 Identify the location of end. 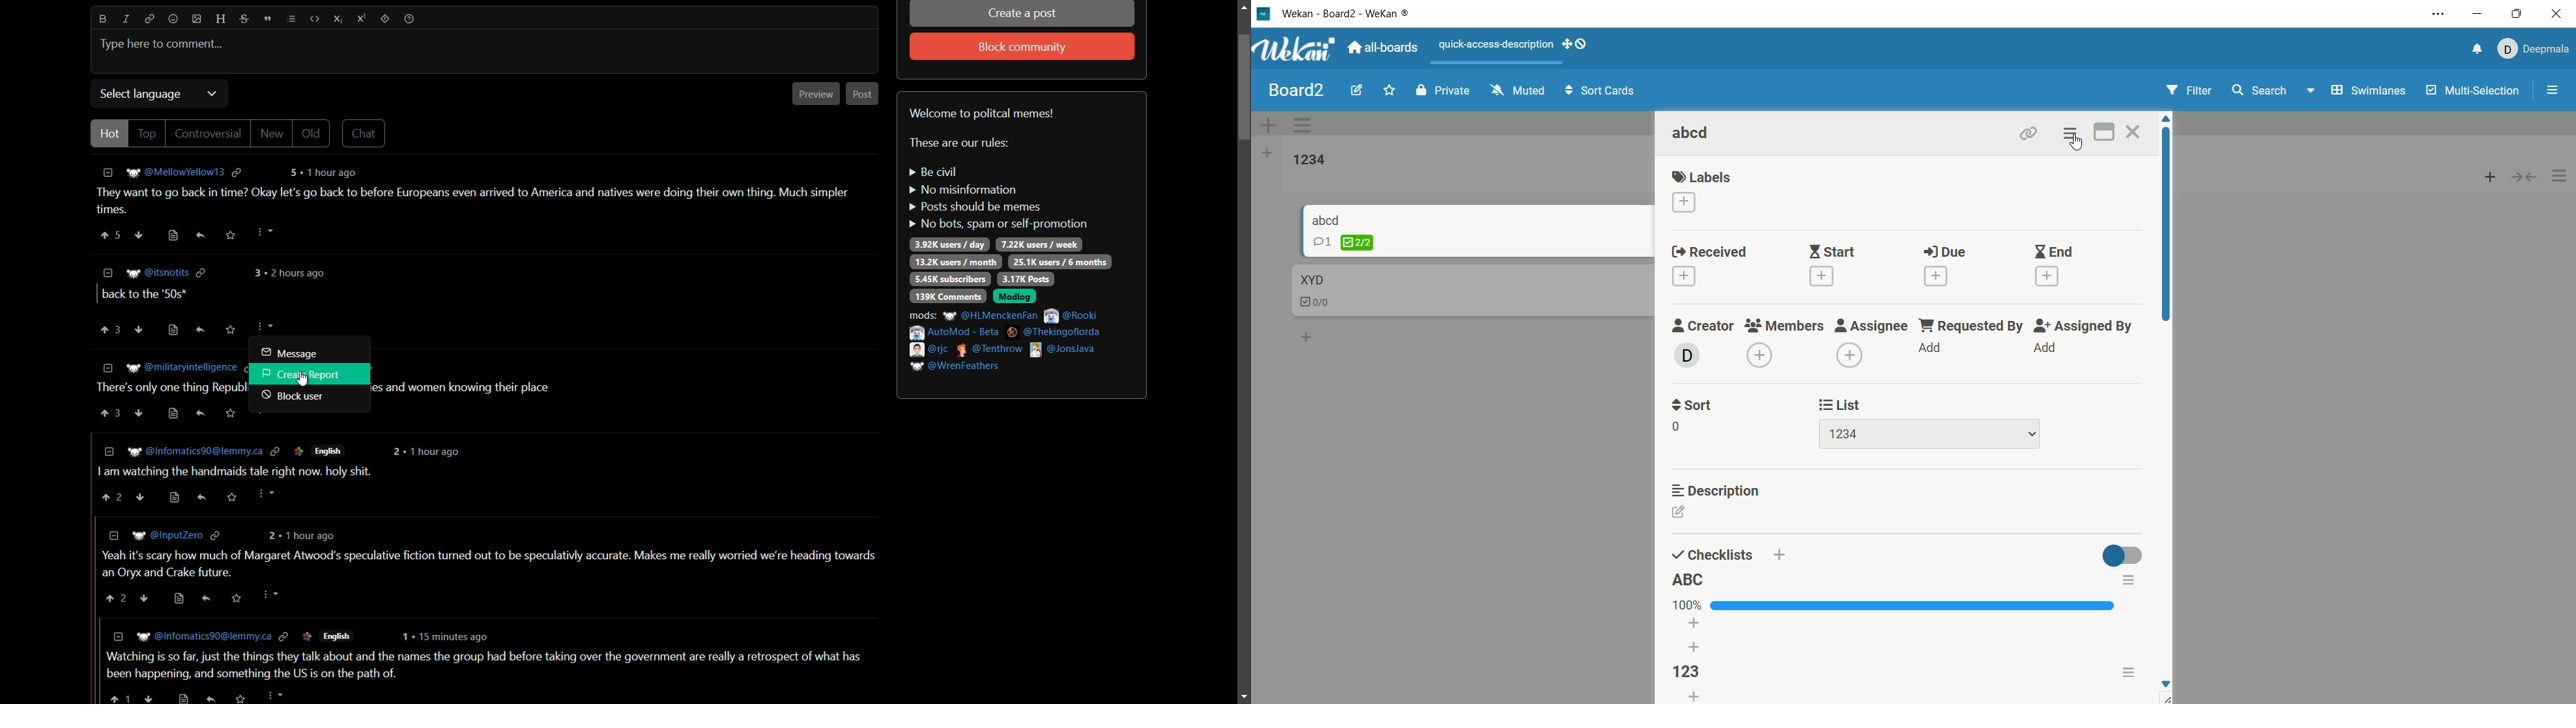
(2052, 262).